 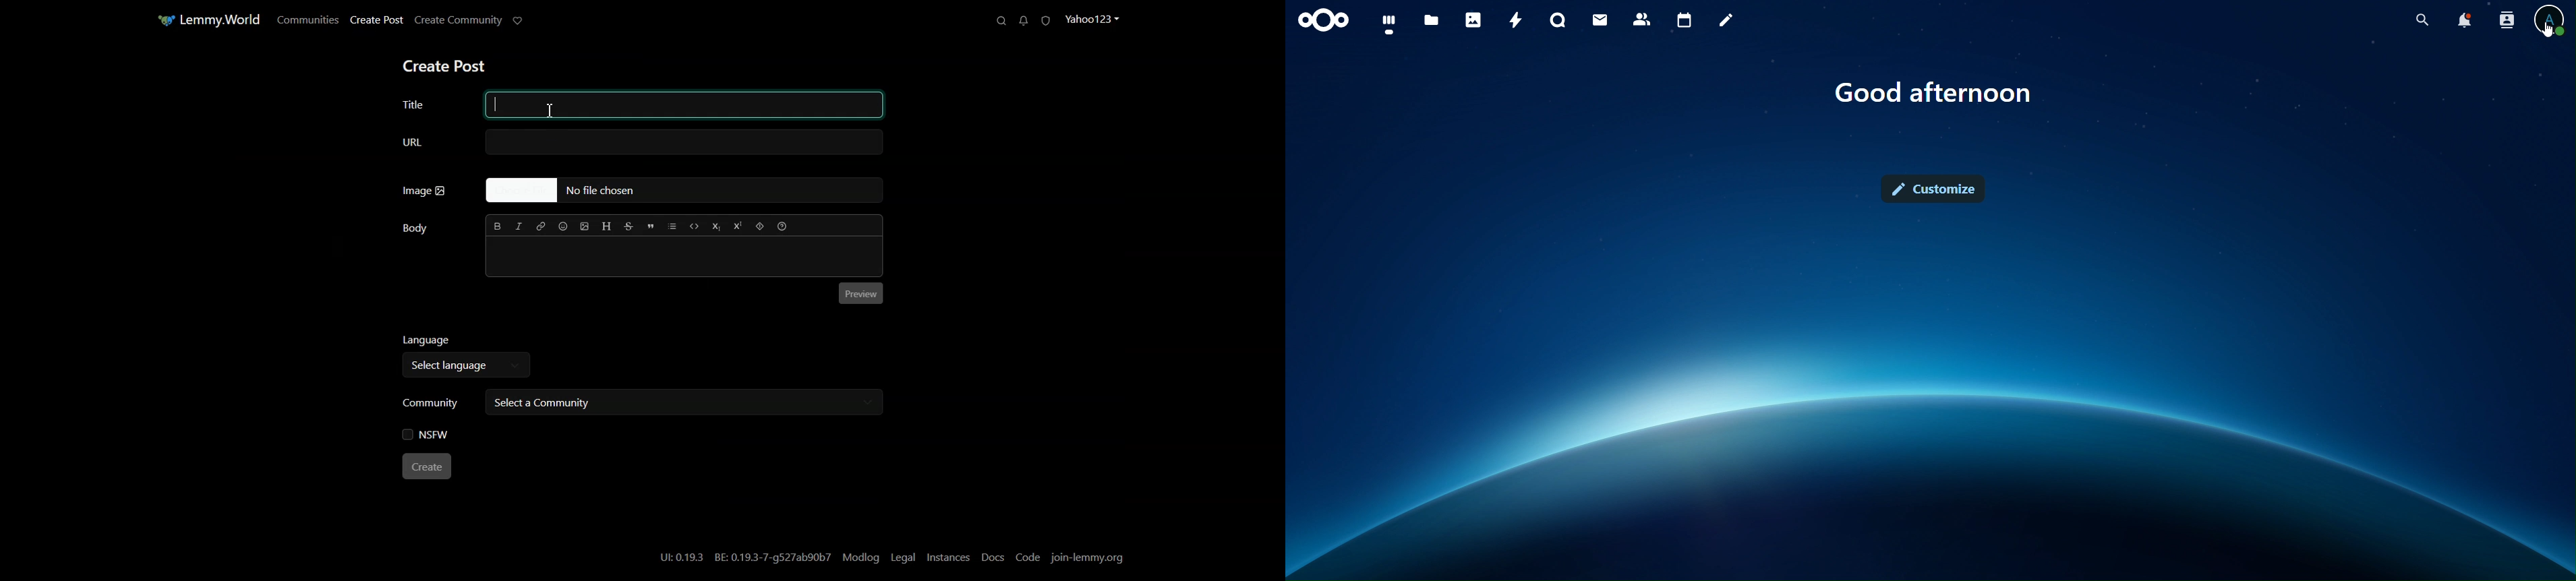 I want to click on Superscript, so click(x=738, y=226).